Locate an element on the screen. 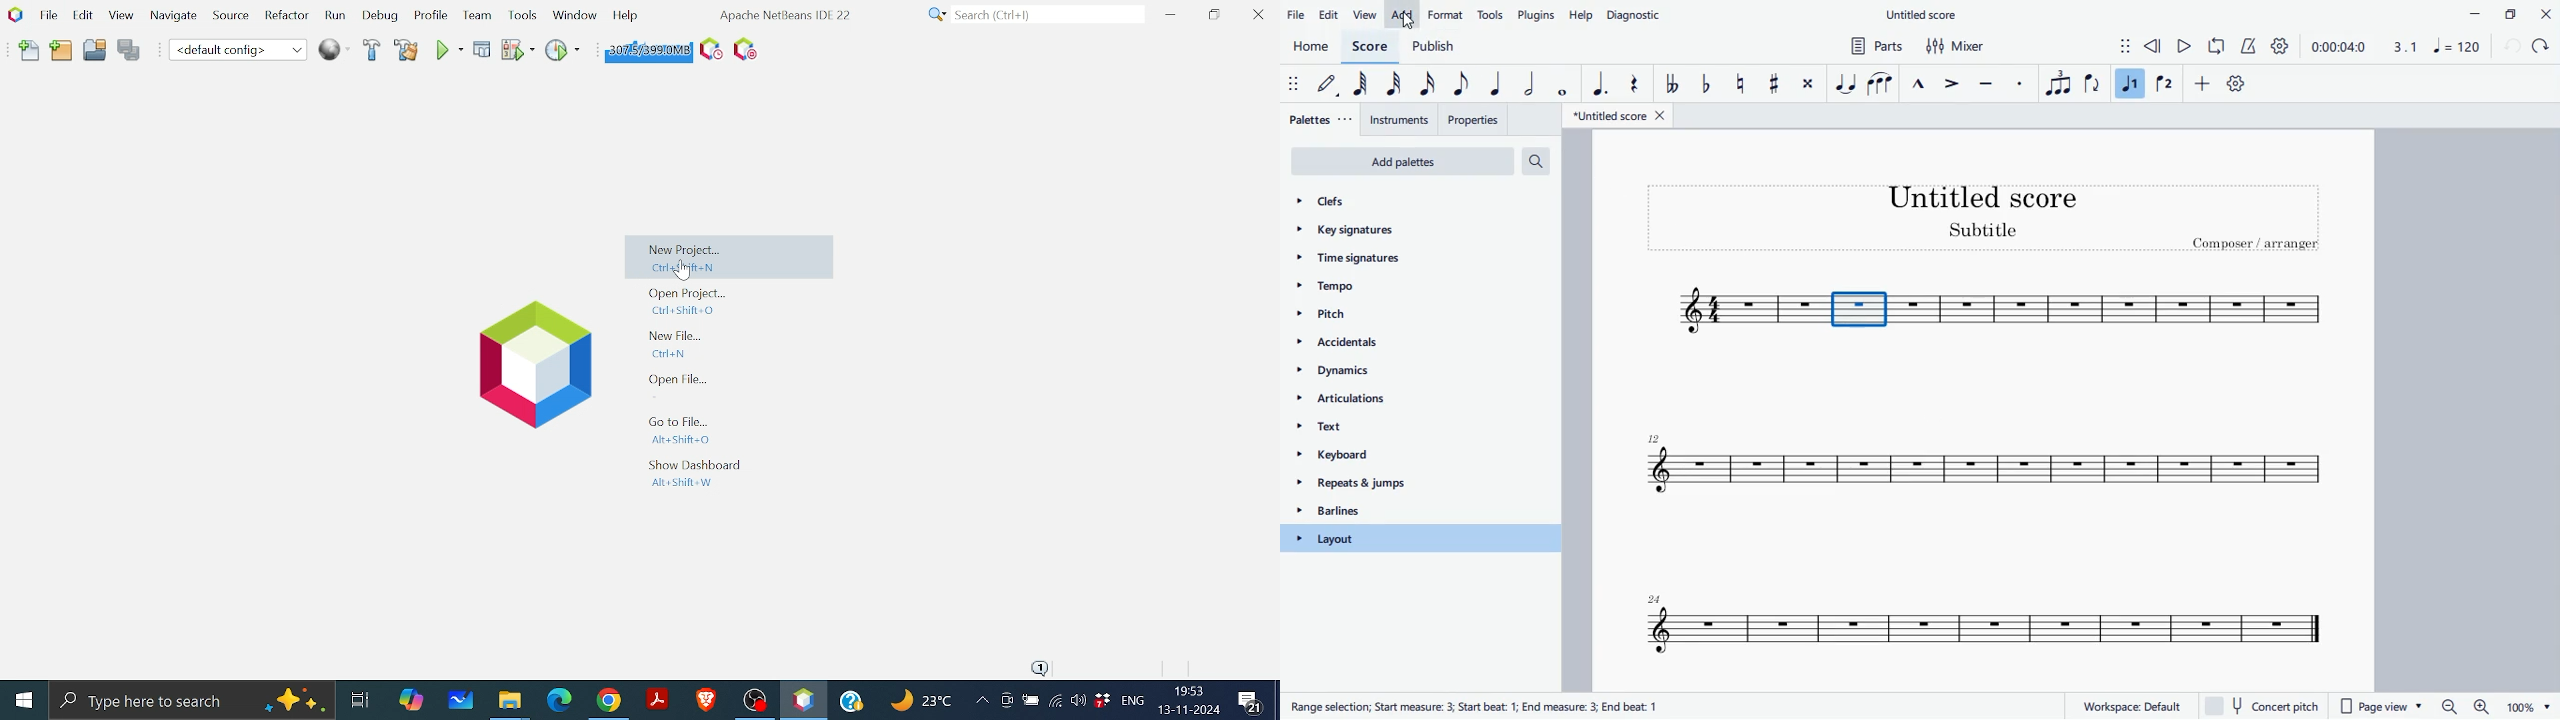 The image size is (2576, 728). close is located at coordinates (2546, 13).